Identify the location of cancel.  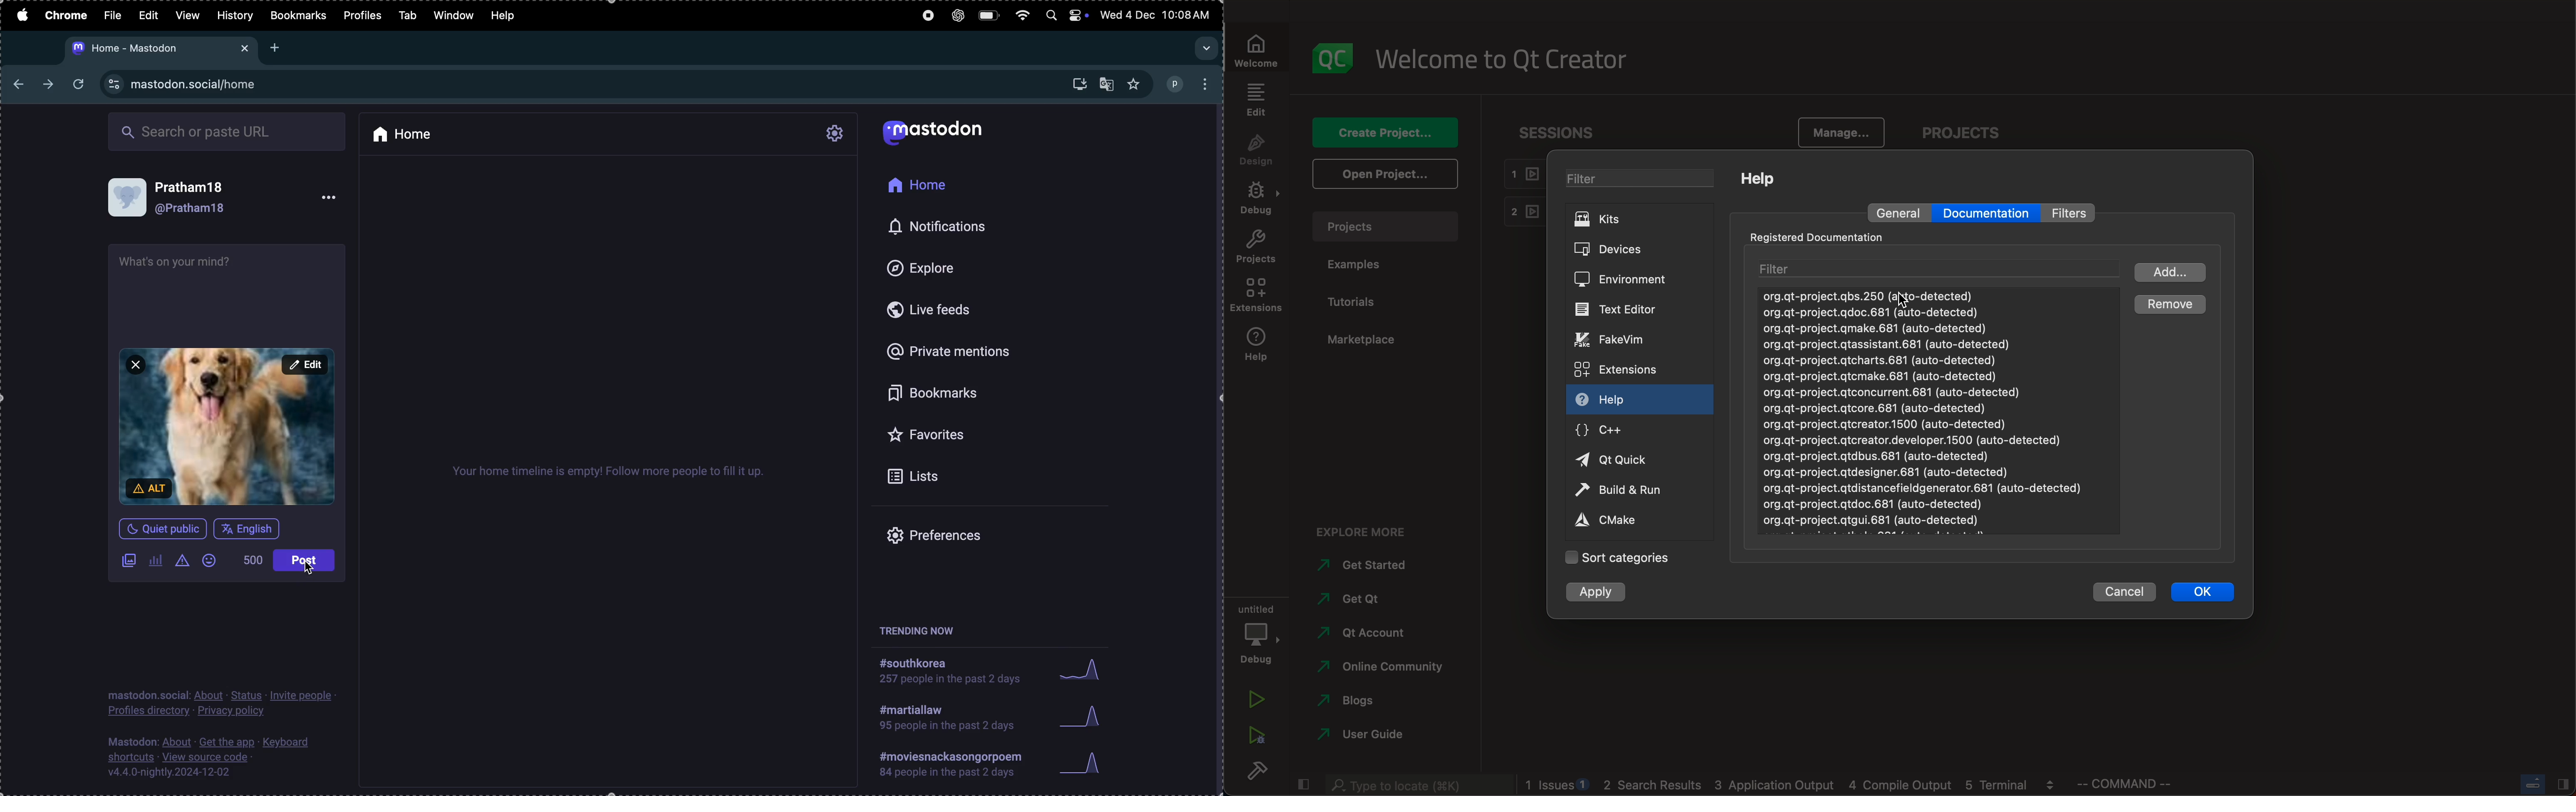
(2111, 592).